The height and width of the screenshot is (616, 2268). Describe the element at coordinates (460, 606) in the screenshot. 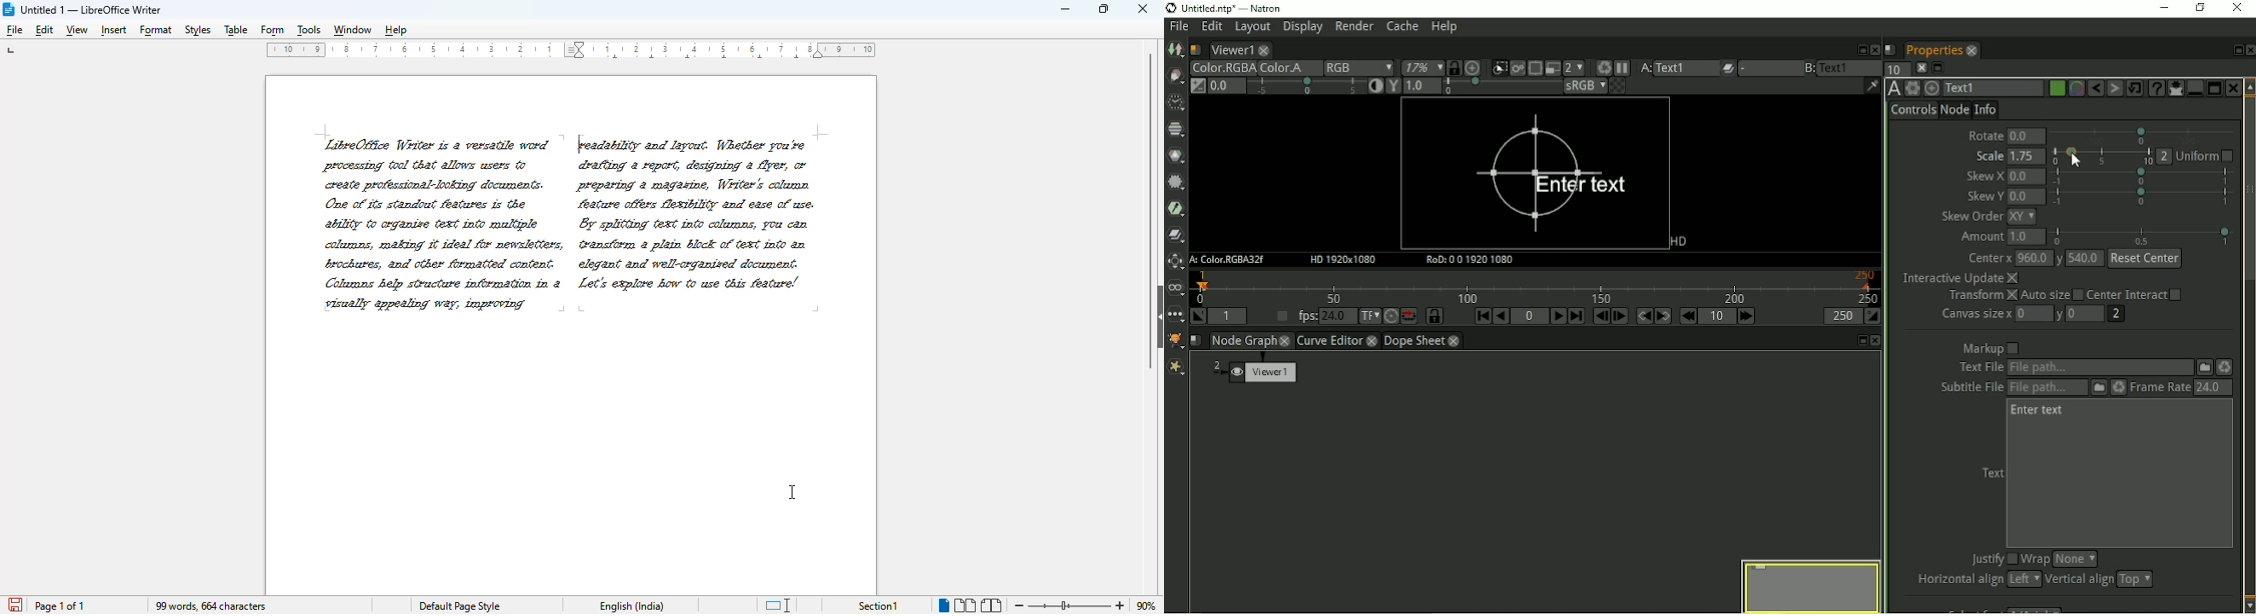

I see `page style` at that location.